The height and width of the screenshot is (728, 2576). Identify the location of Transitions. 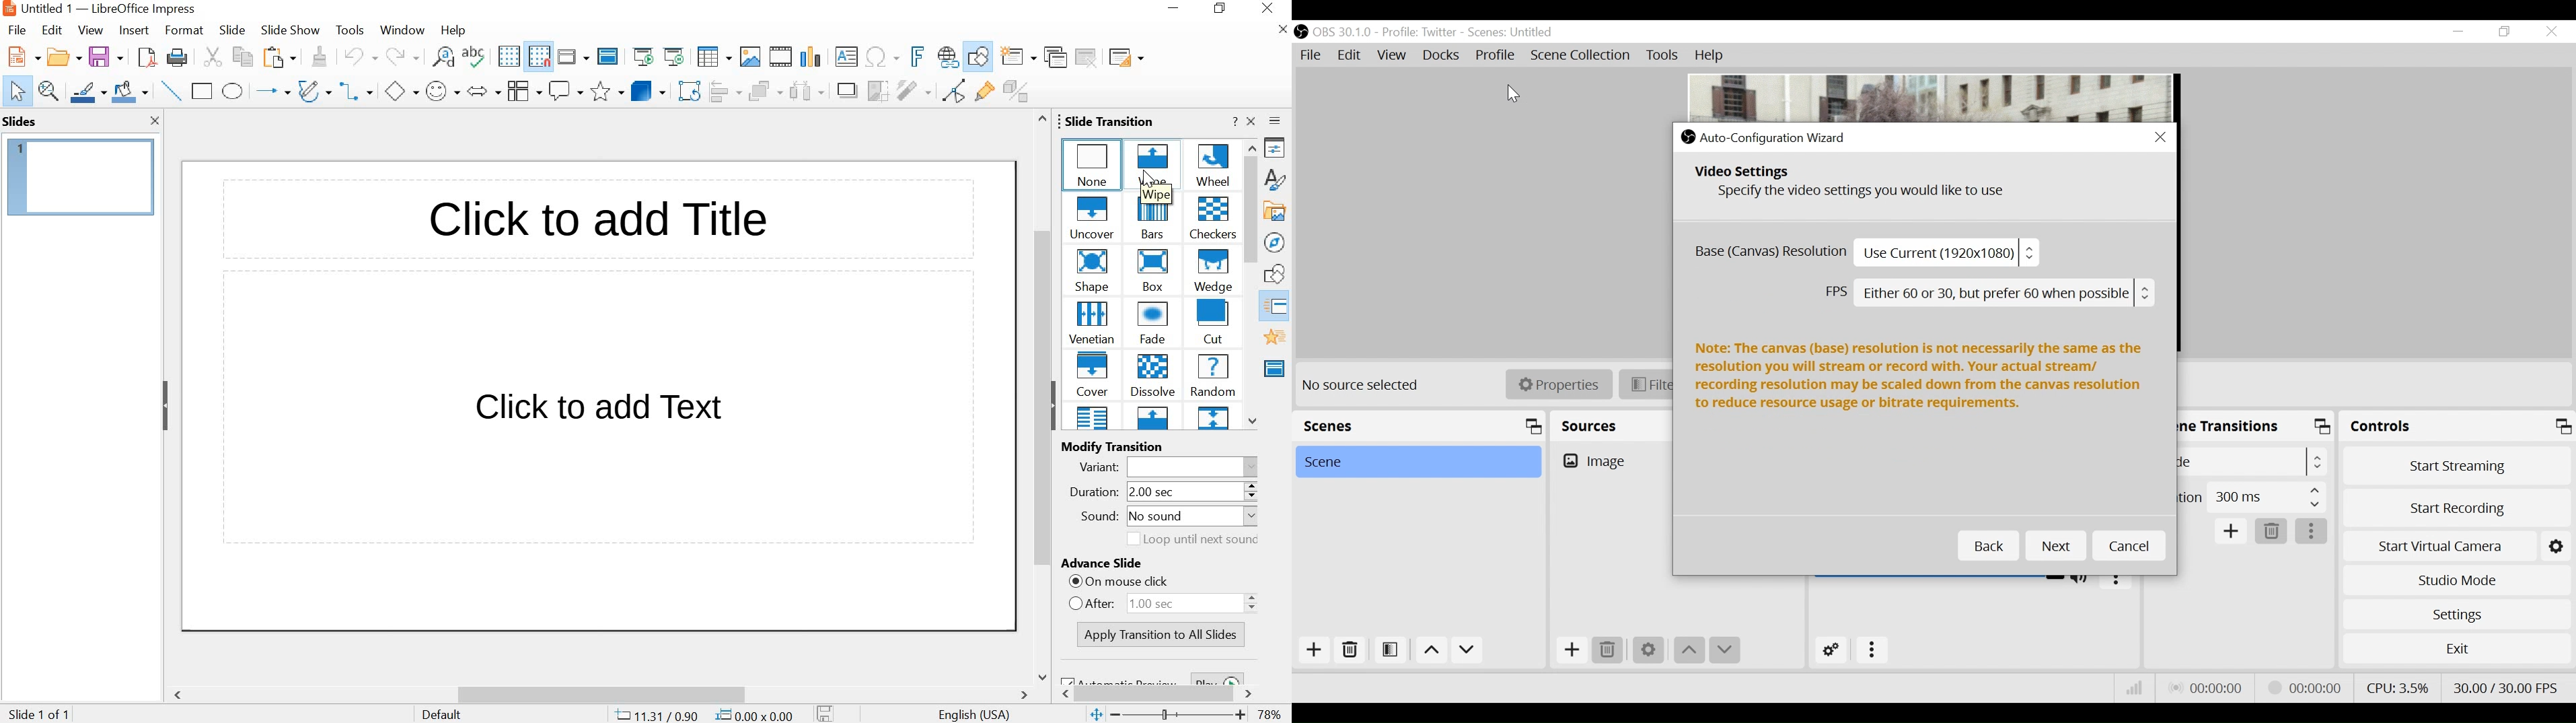
(2230, 424).